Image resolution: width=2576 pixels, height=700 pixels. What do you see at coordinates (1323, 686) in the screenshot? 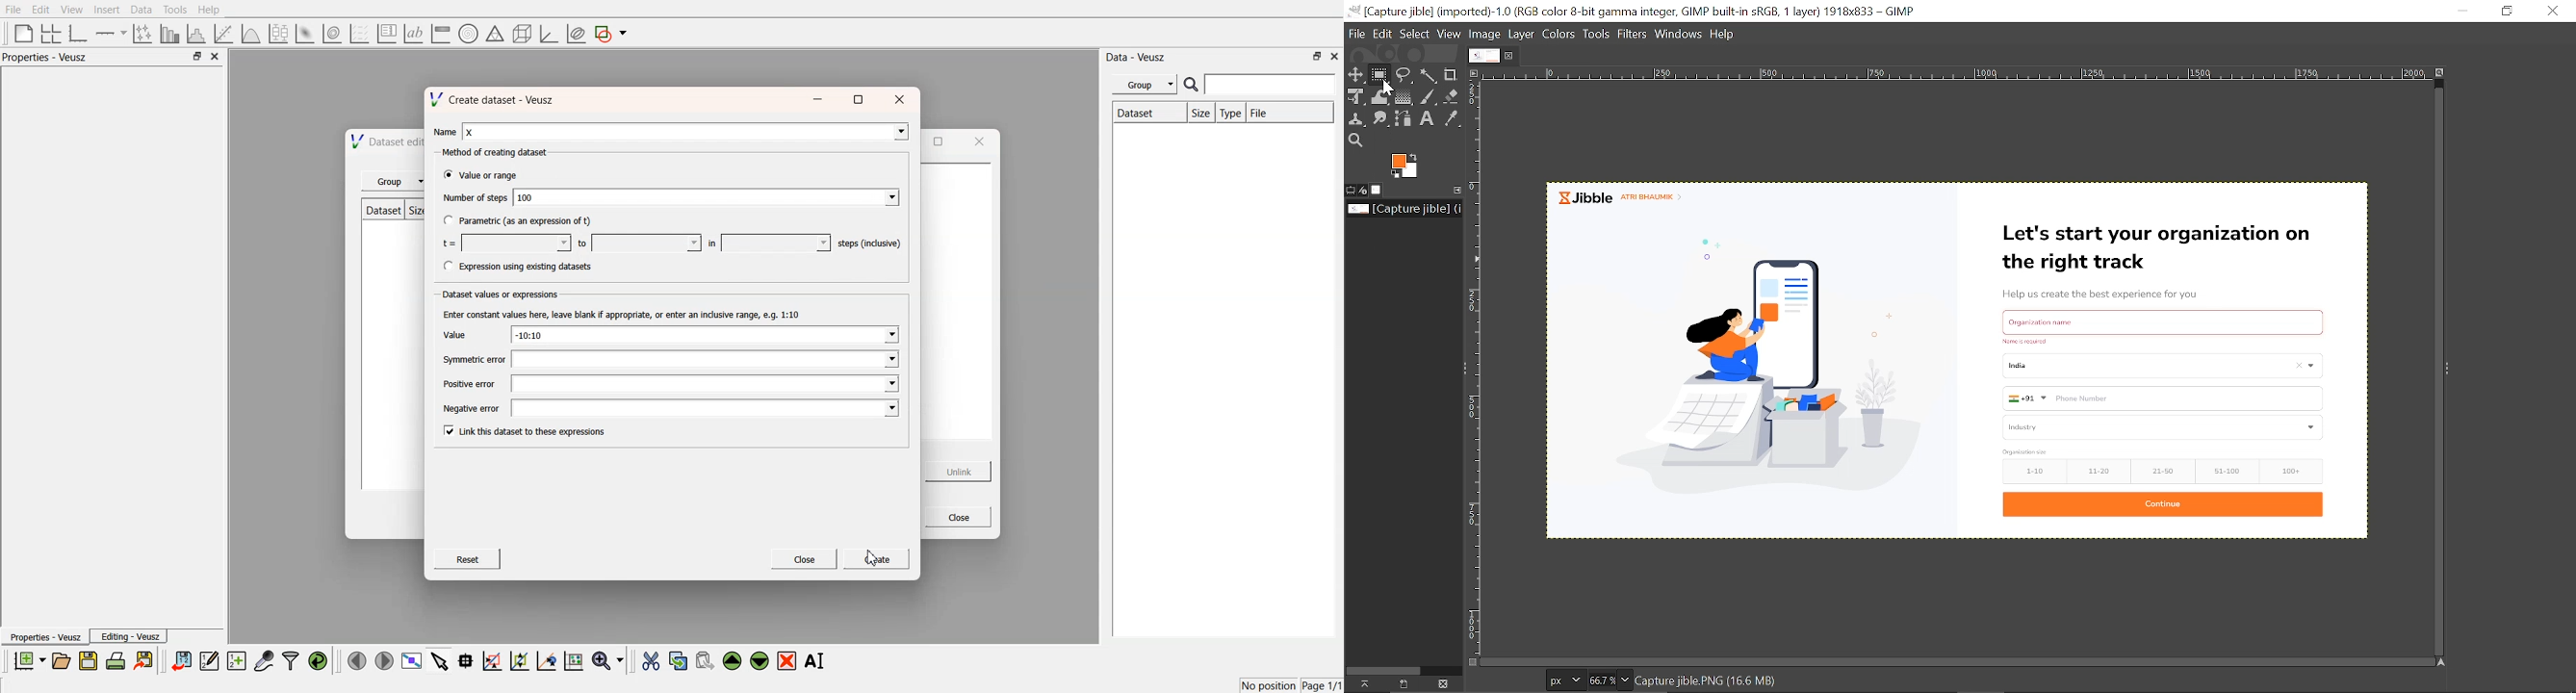
I see `Page 1/1` at bounding box center [1323, 686].